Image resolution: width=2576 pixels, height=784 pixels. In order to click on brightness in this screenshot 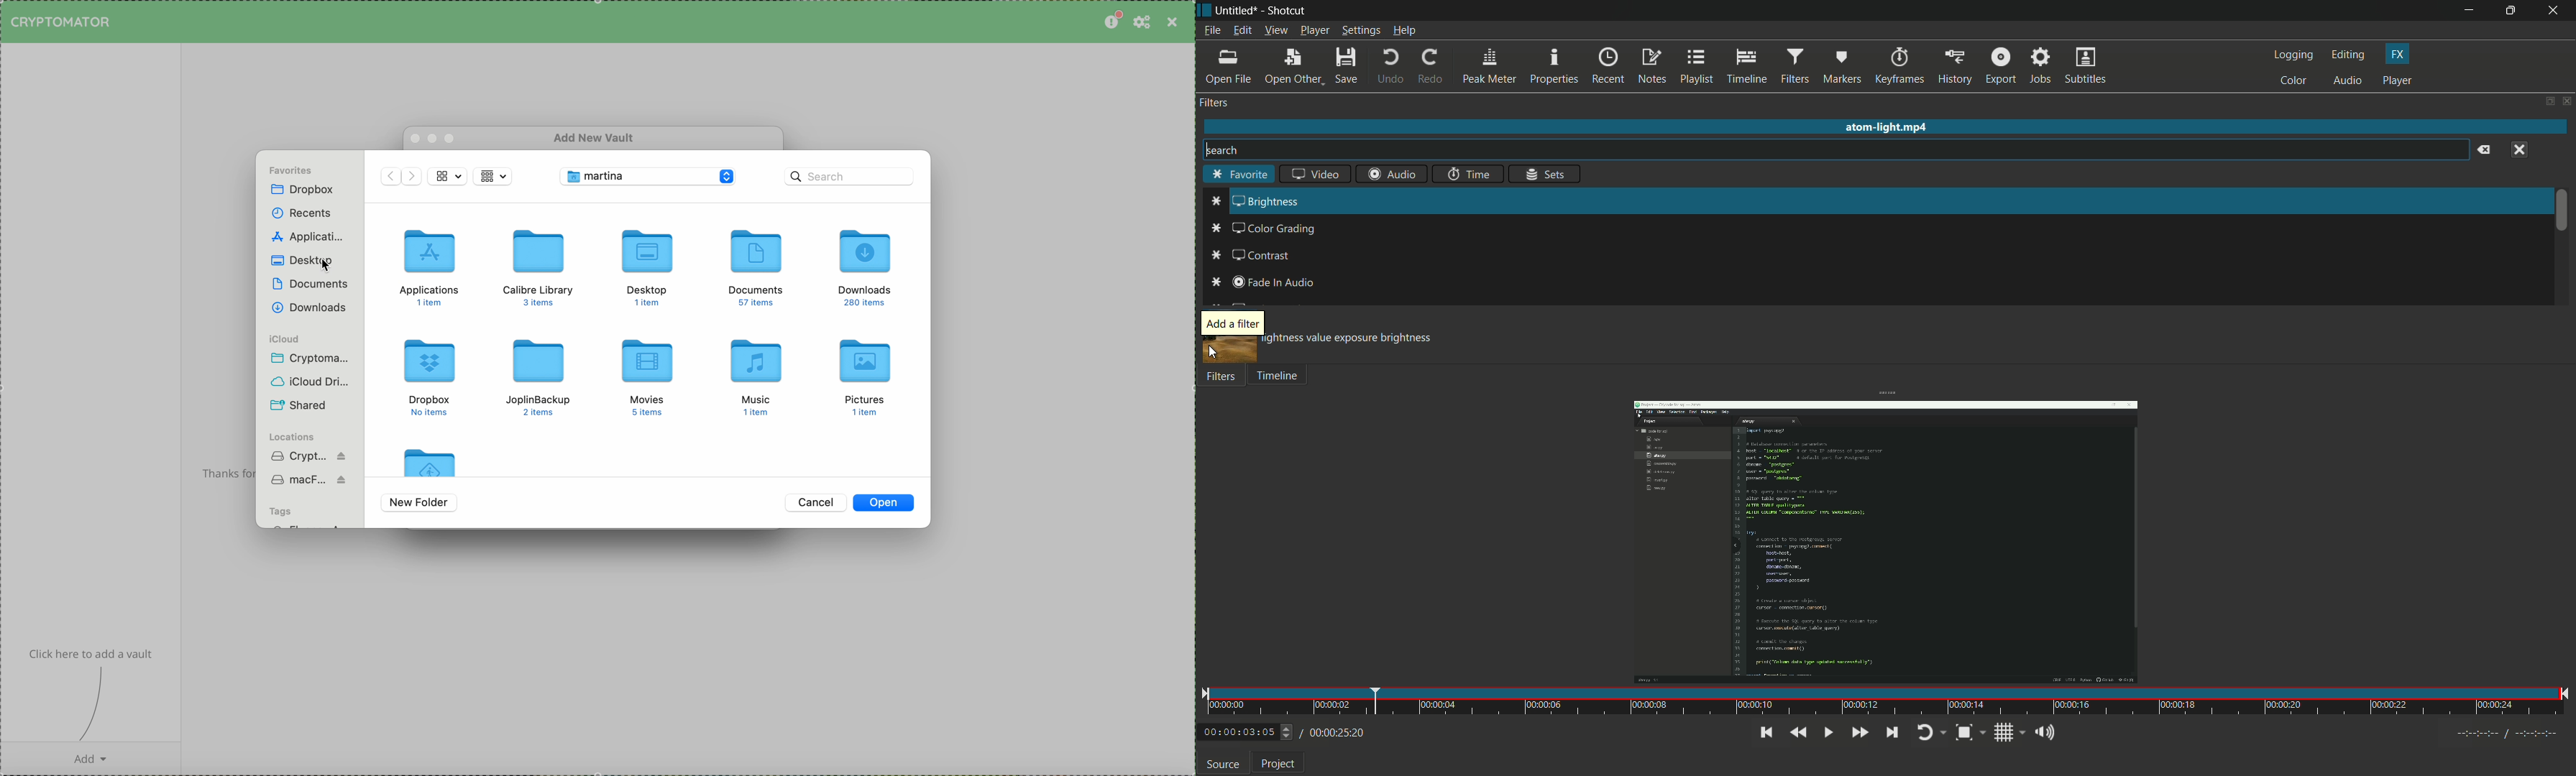, I will do `click(1265, 202)`.